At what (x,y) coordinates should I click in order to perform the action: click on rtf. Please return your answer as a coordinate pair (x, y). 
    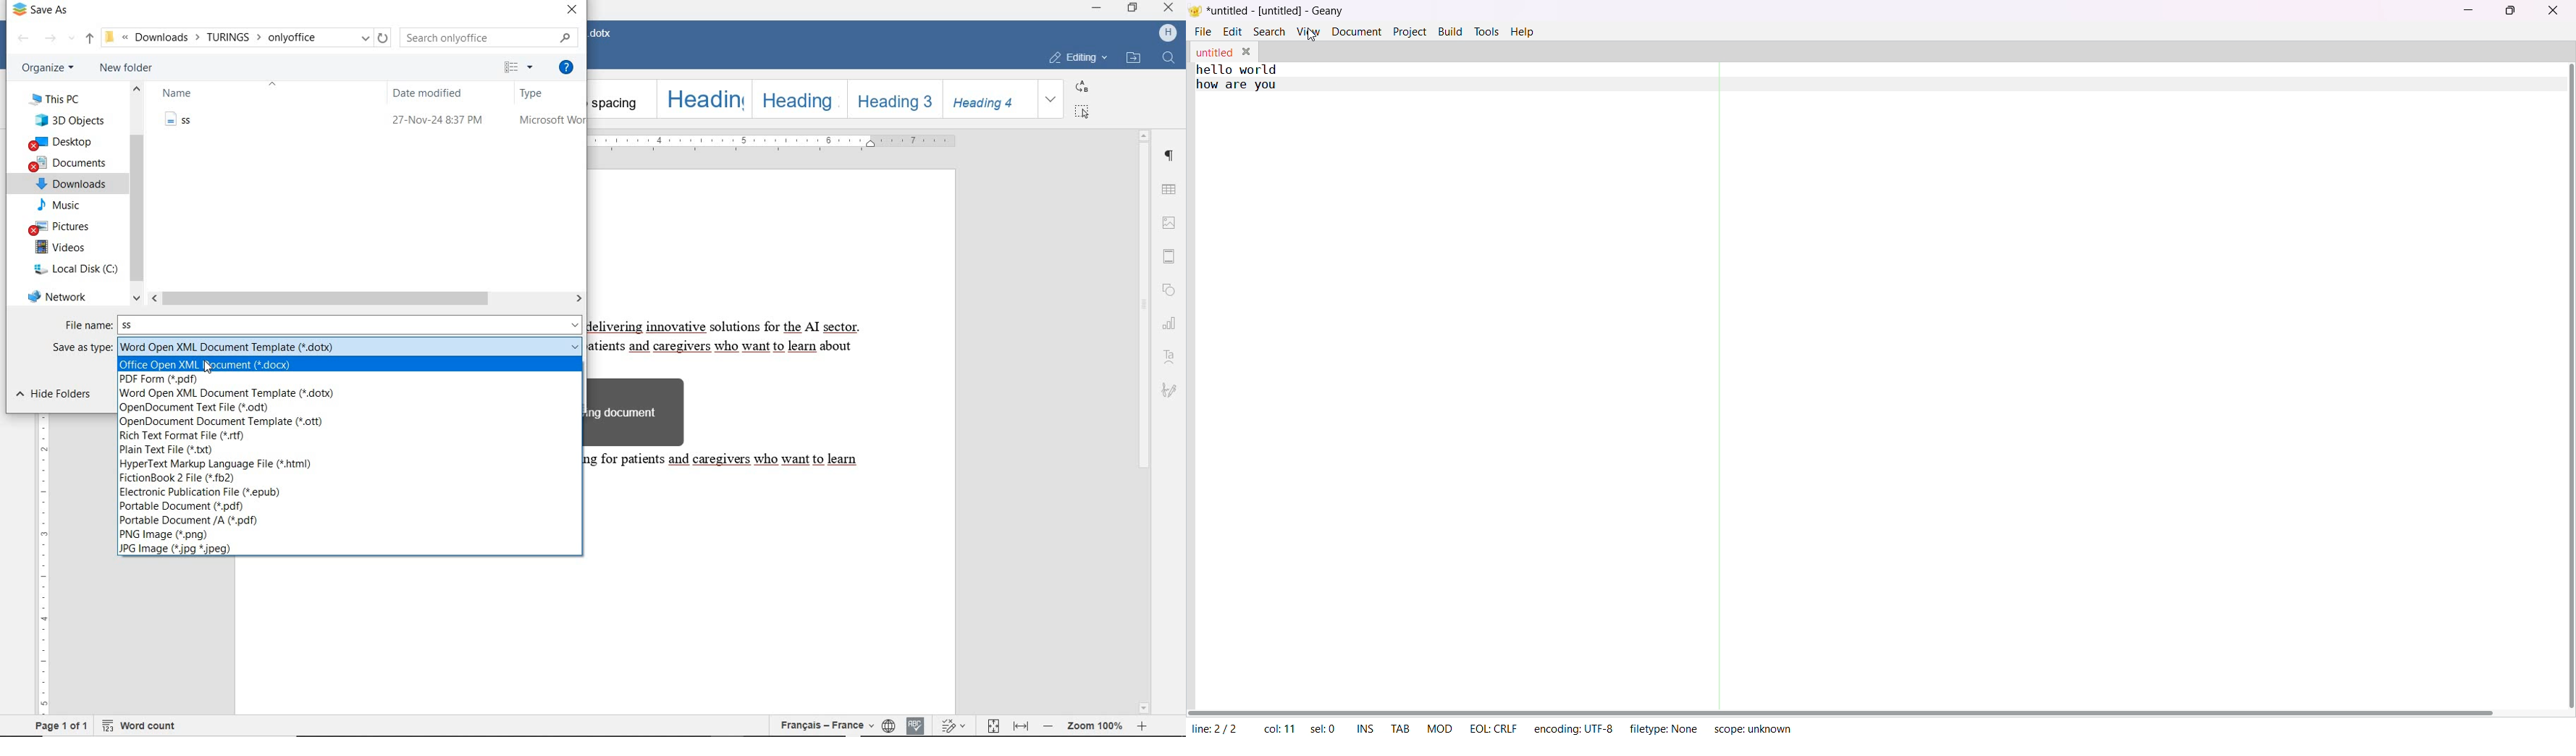
    Looking at the image, I should click on (185, 436).